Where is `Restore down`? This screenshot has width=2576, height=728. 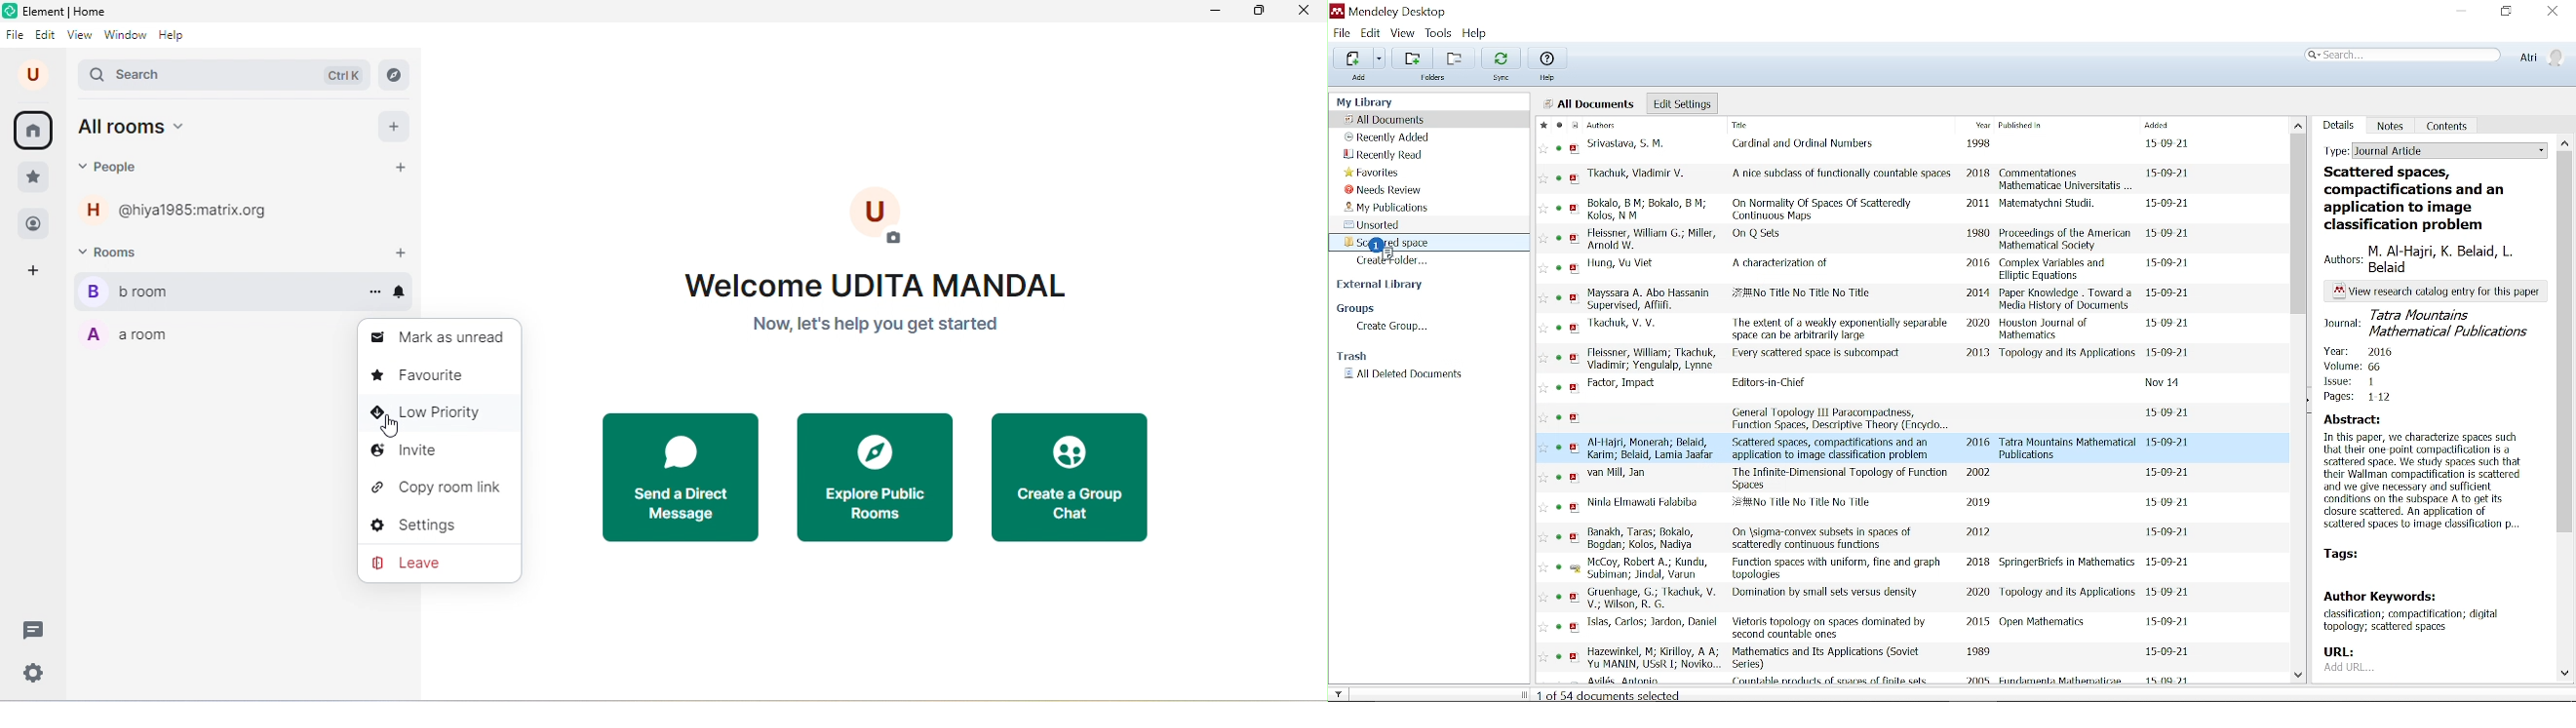
Restore down is located at coordinates (2506, 13).